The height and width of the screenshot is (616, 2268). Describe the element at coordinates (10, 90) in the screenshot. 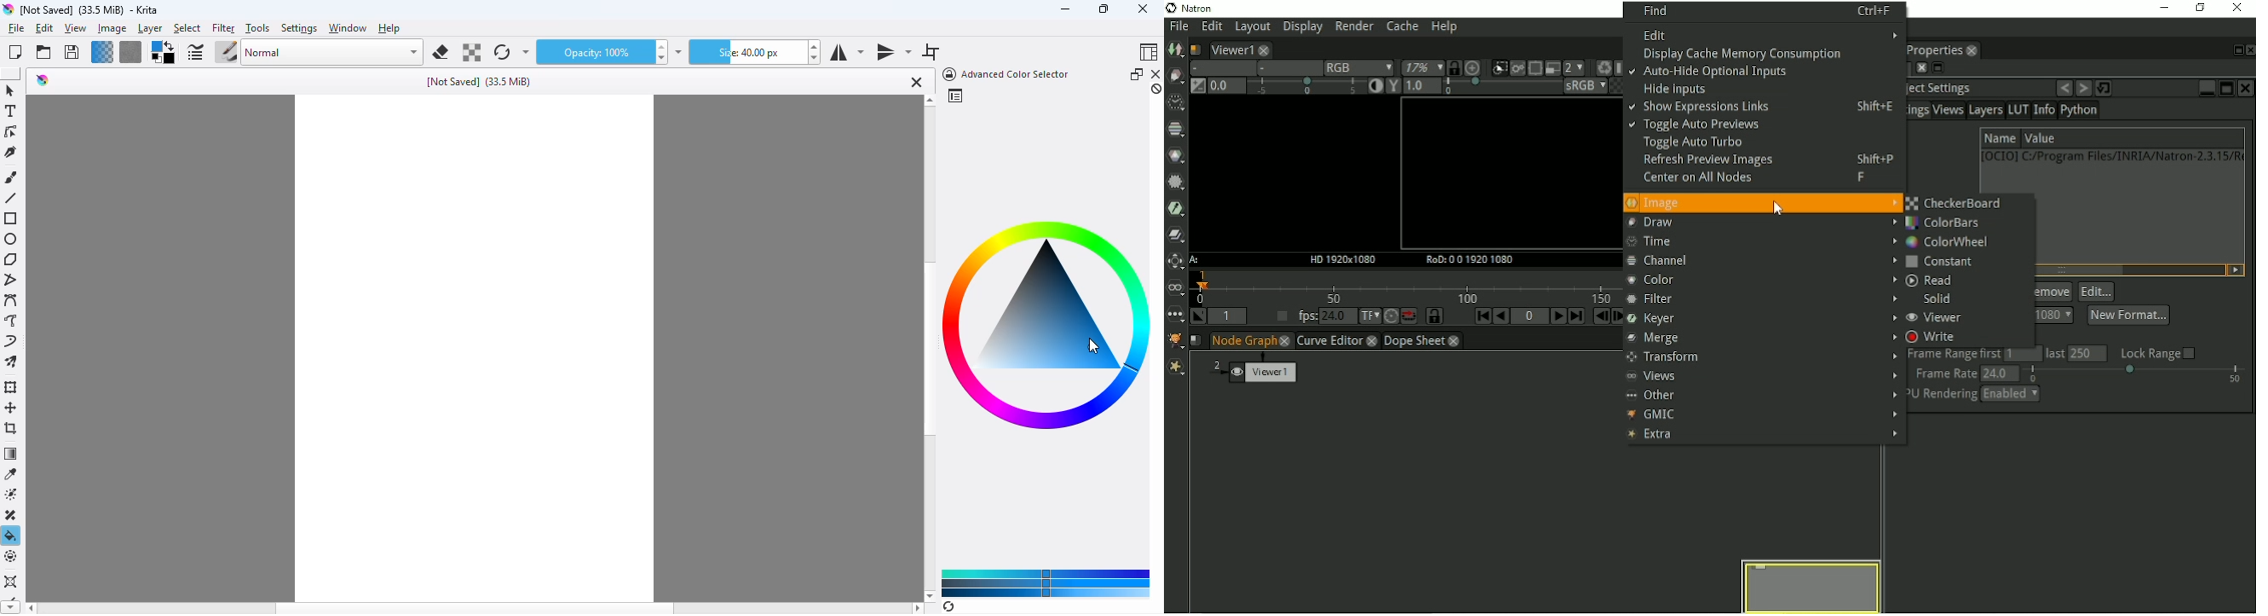

I see `select shapes tool` at that location.